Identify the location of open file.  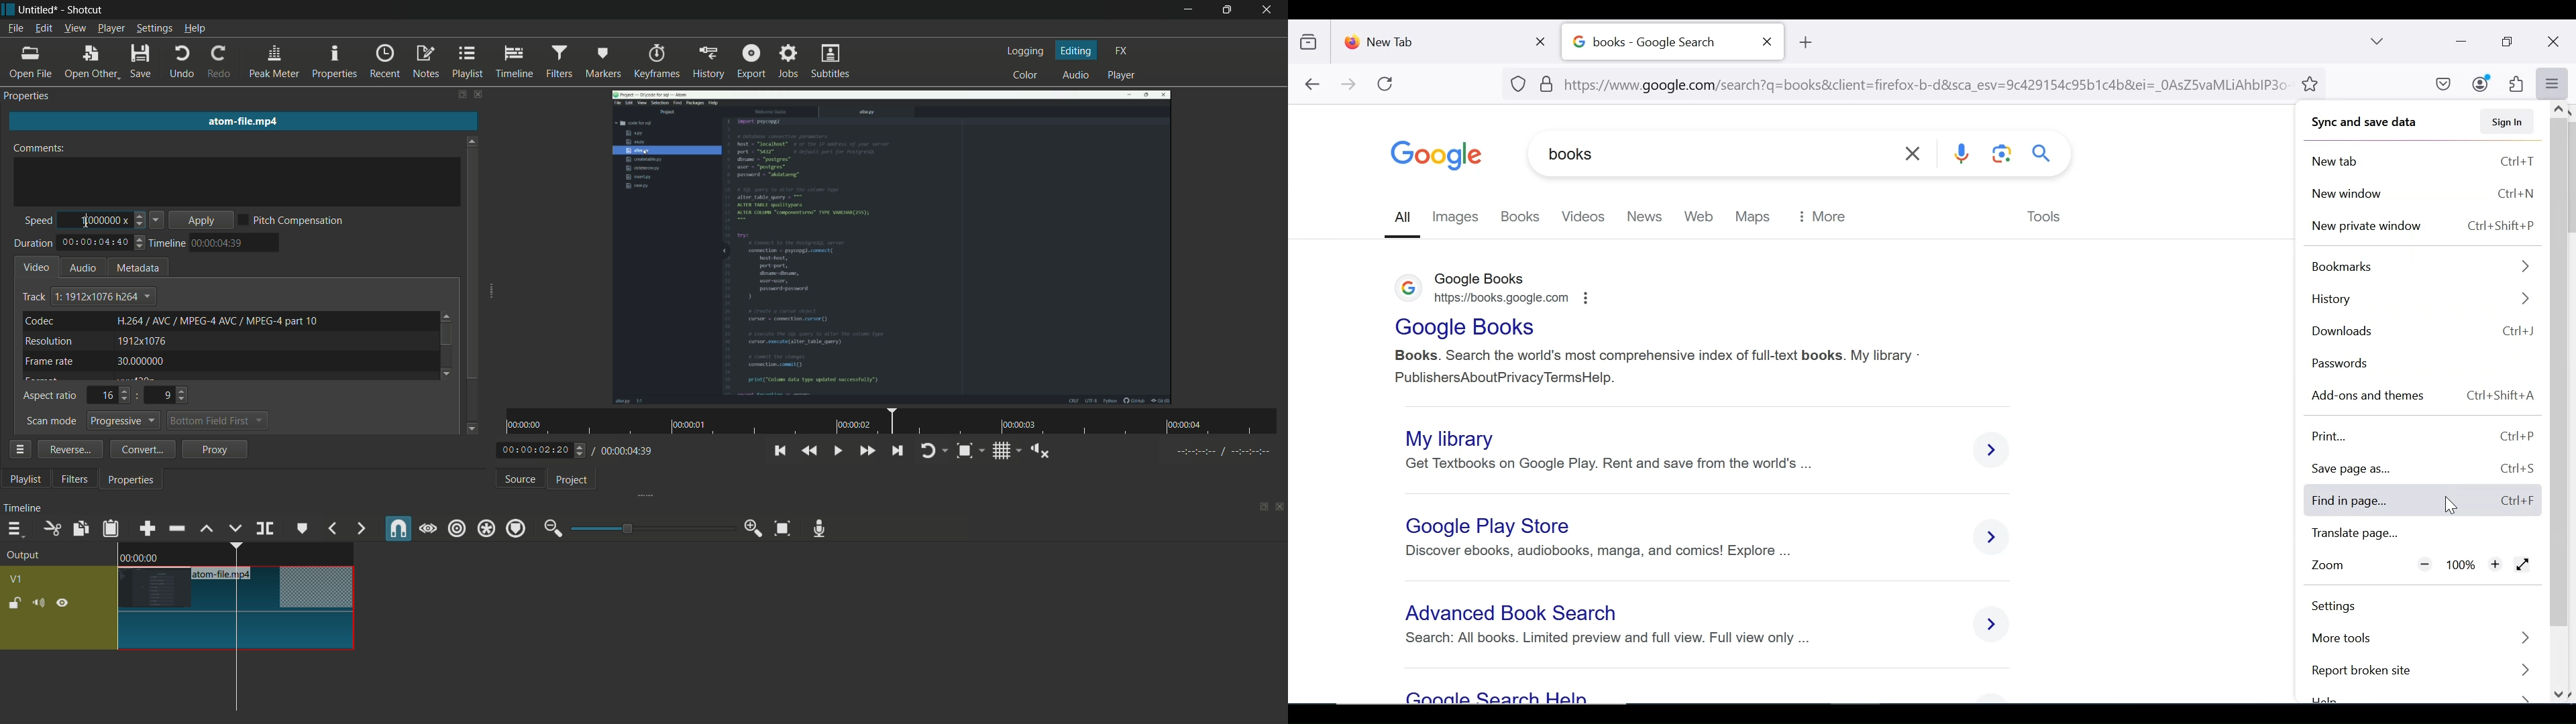
(30, 64).